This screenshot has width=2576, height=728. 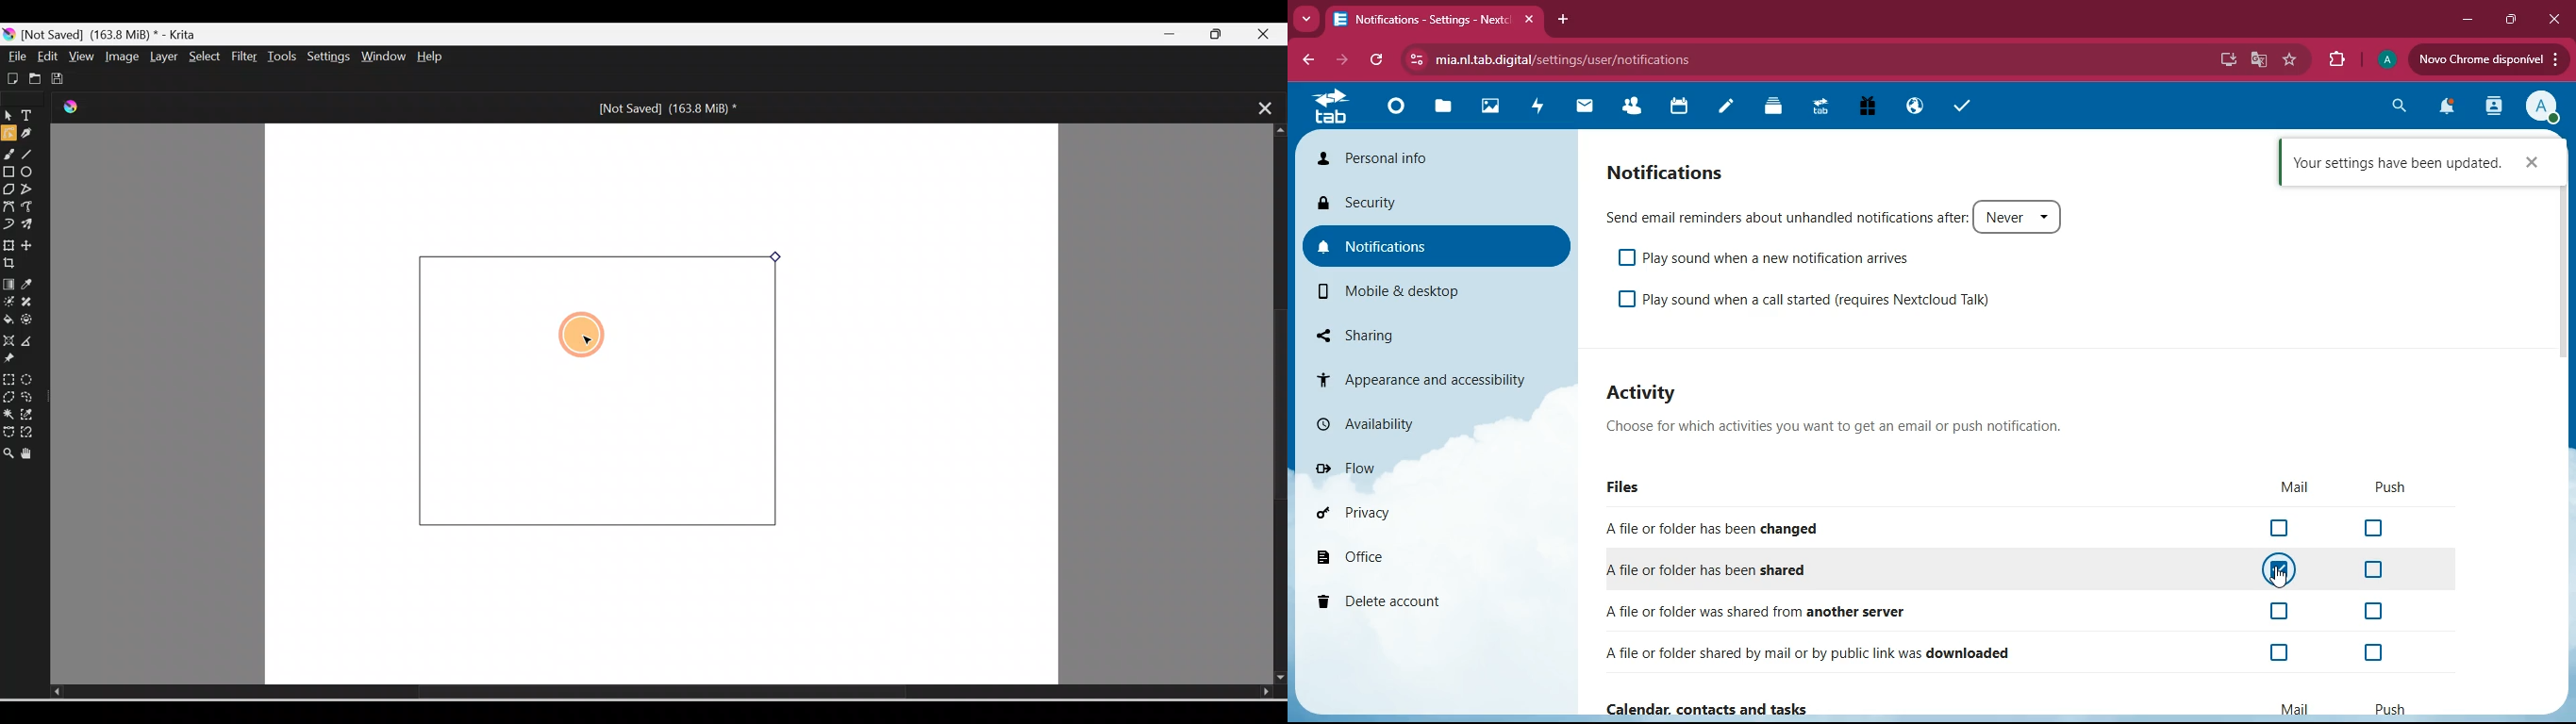 What do you see at coordinates (29, 188) in the screenshot?
I see `Polyline` at bounding box center [29, 188].